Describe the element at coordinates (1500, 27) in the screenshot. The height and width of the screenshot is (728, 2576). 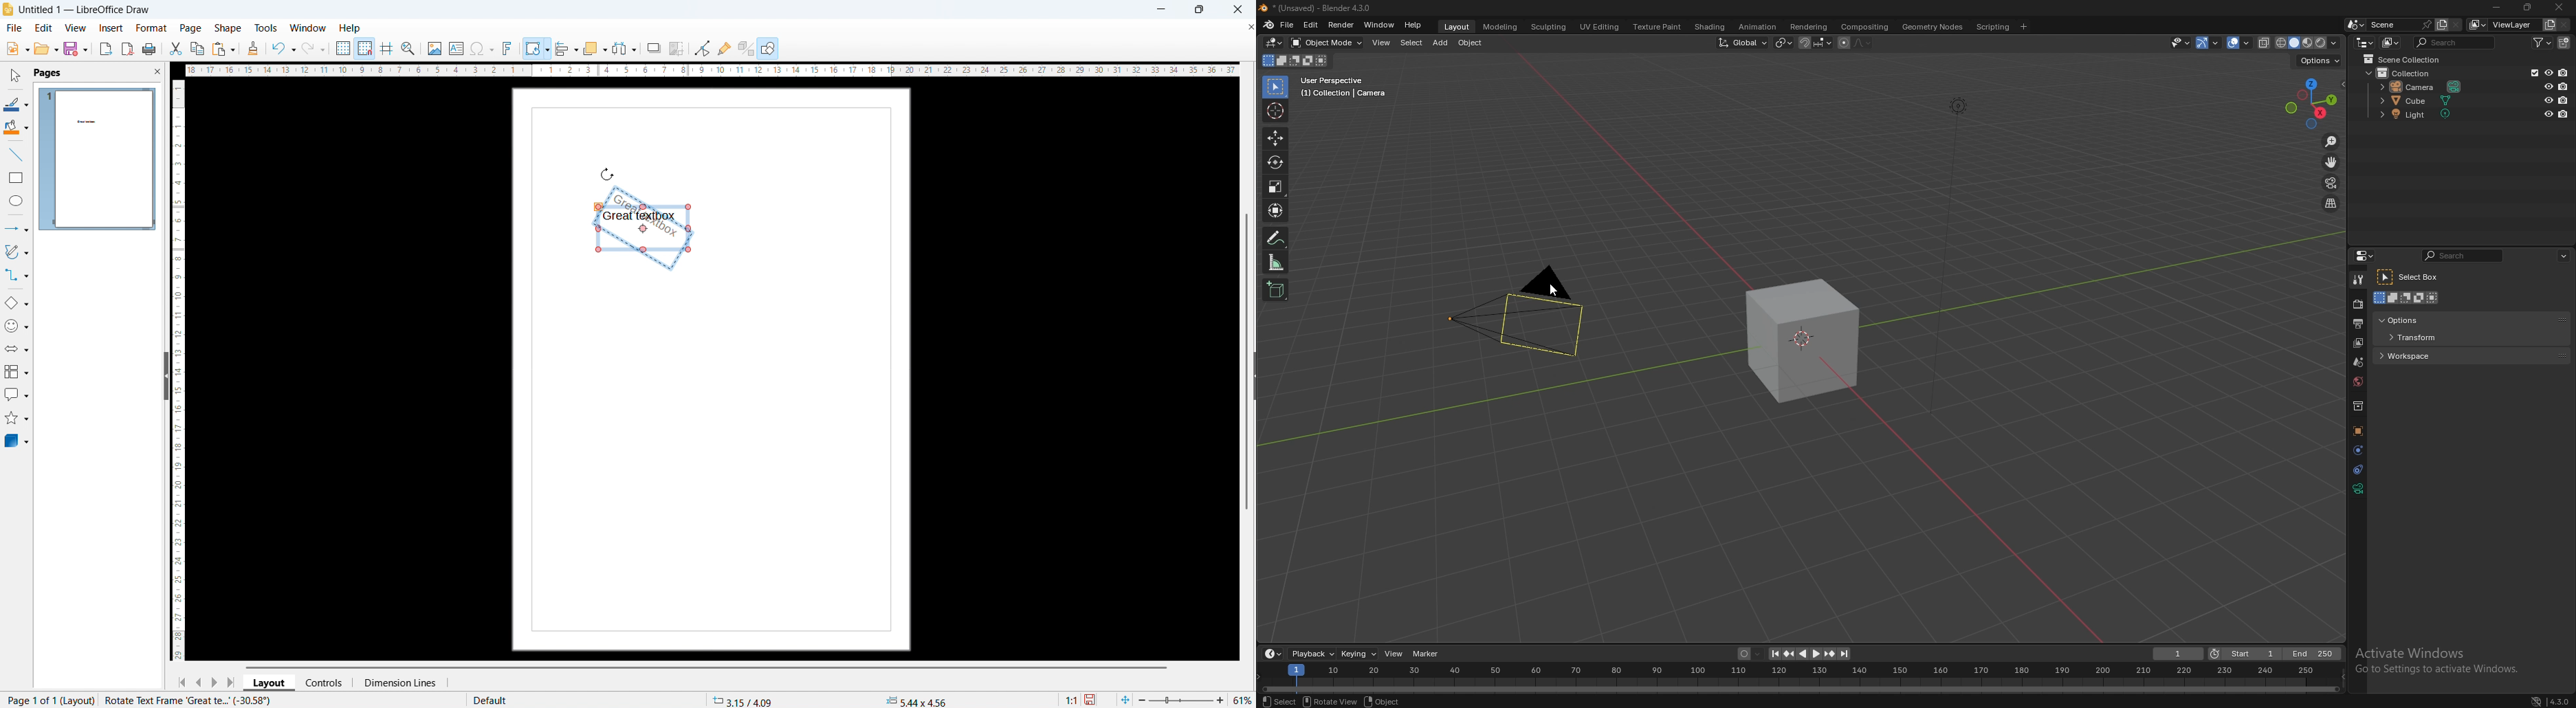
I see `modeling` at that location.